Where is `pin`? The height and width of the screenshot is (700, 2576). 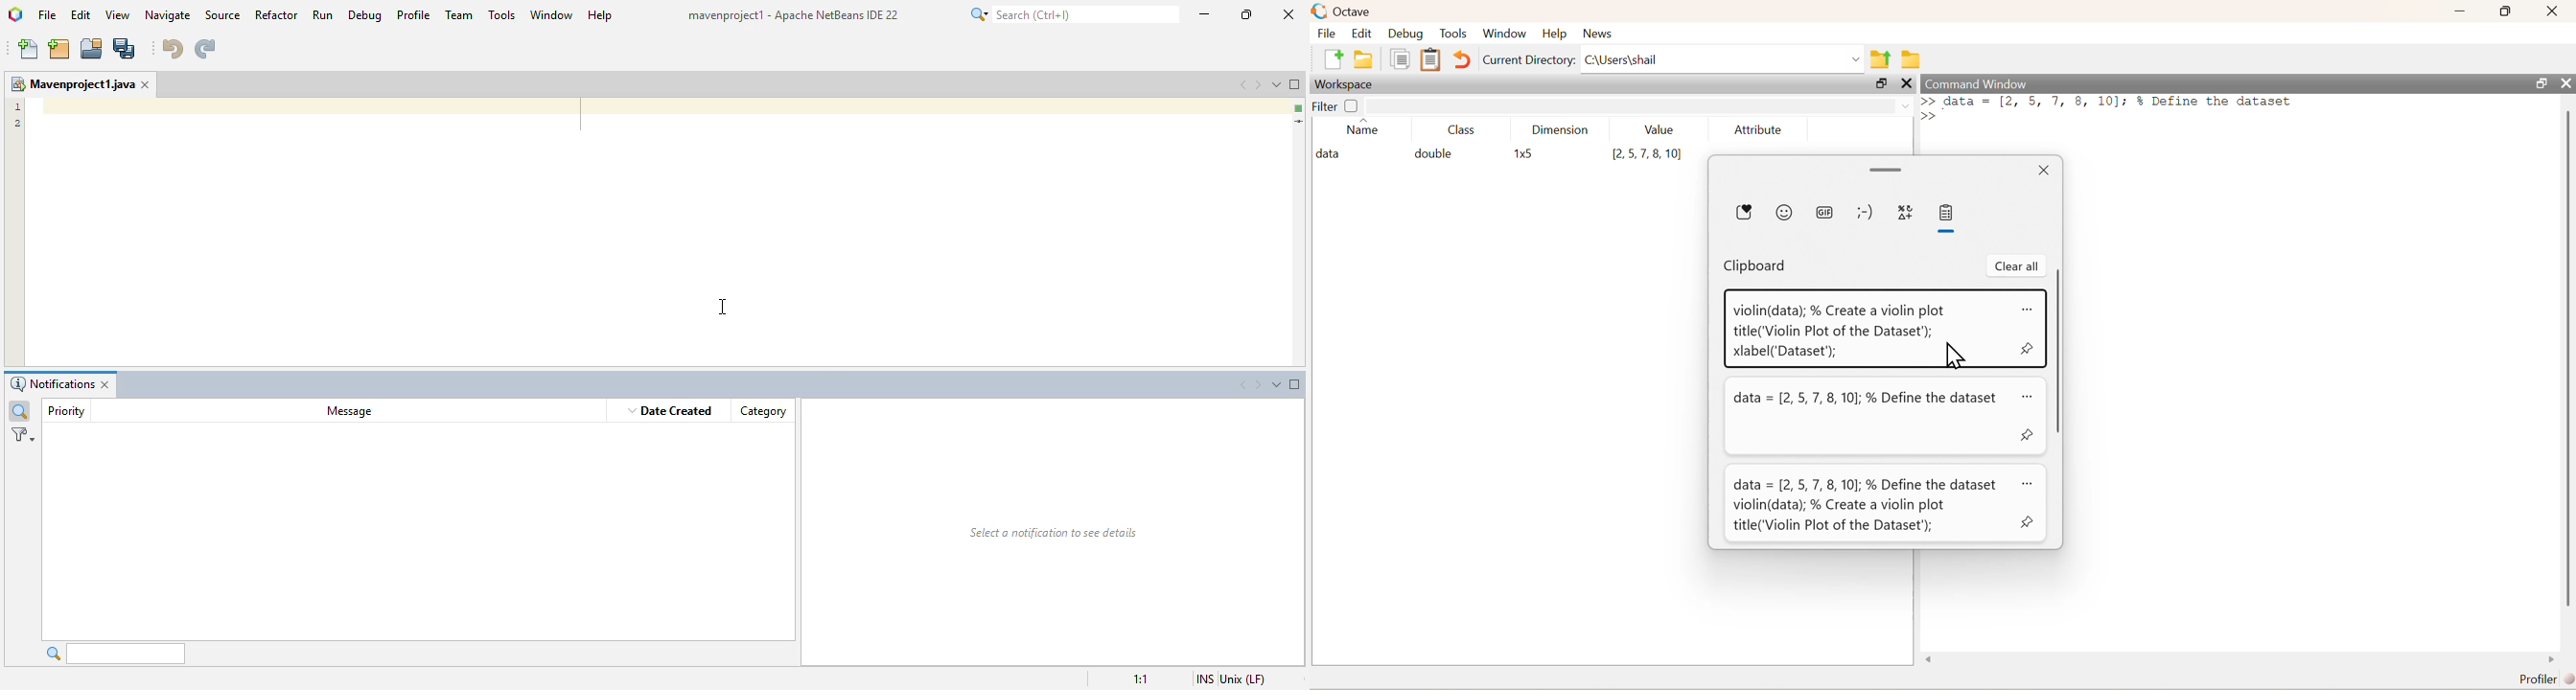
pin is located at coordinates (2028, 522).